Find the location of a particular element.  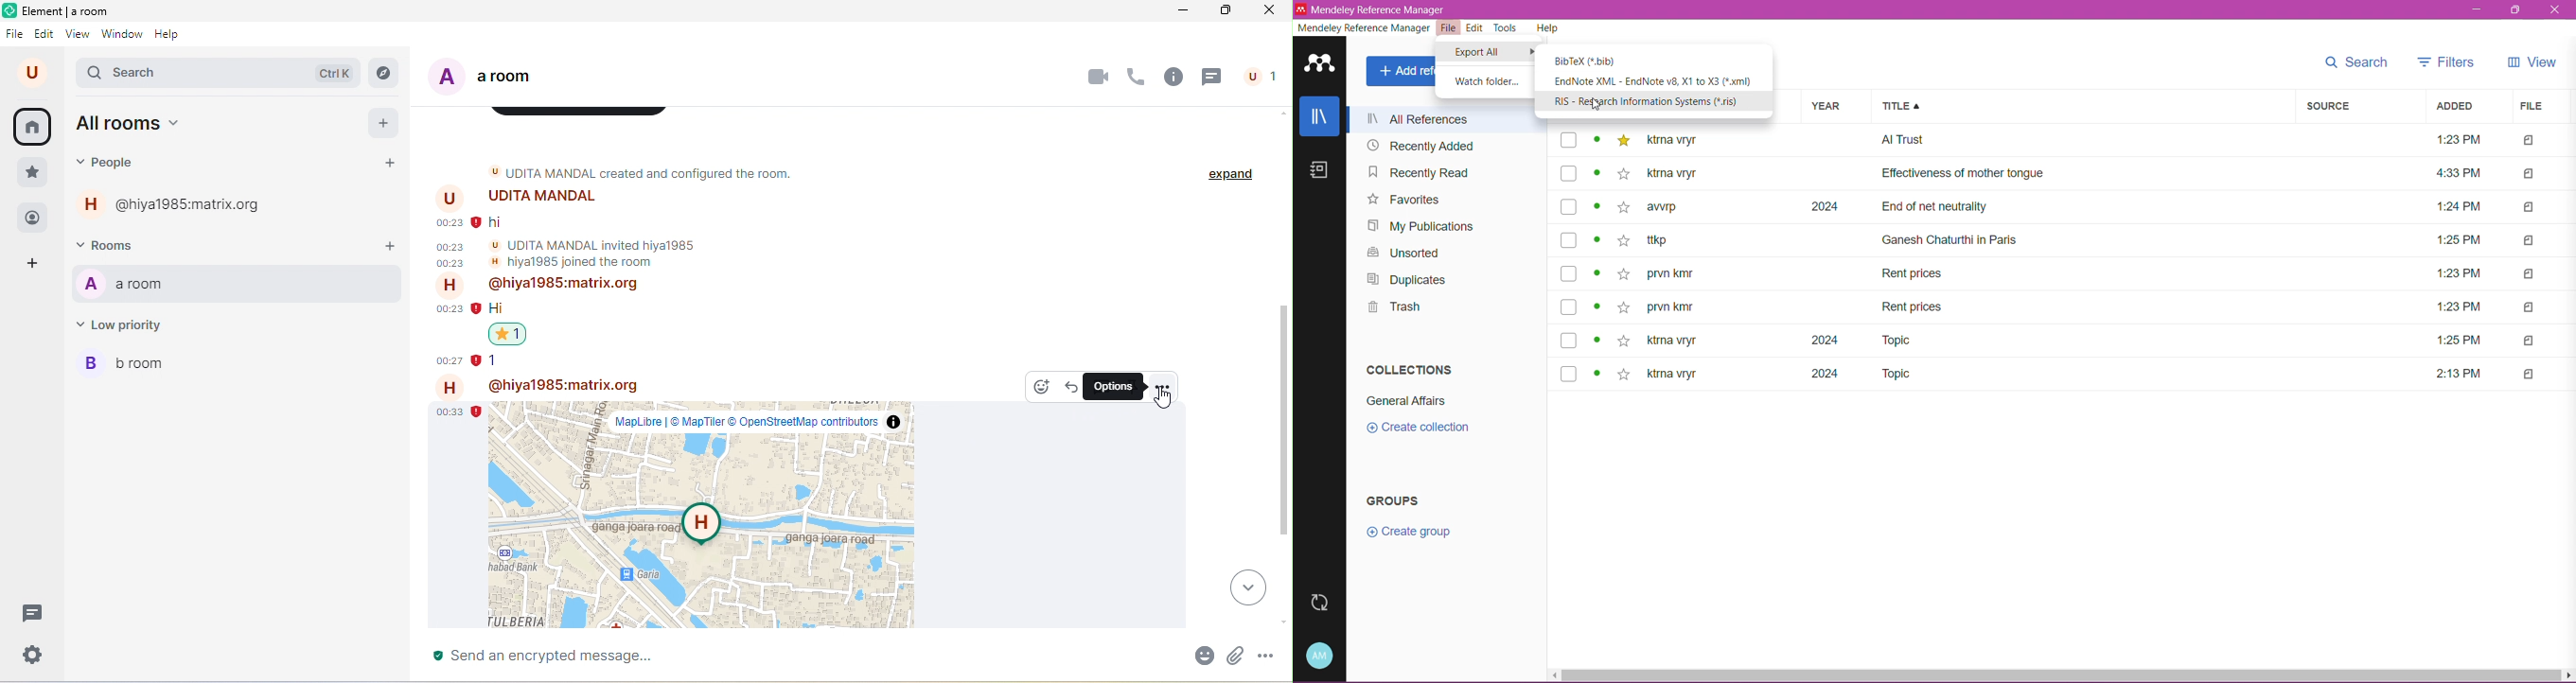

options is located at coordinates (1161, 385).